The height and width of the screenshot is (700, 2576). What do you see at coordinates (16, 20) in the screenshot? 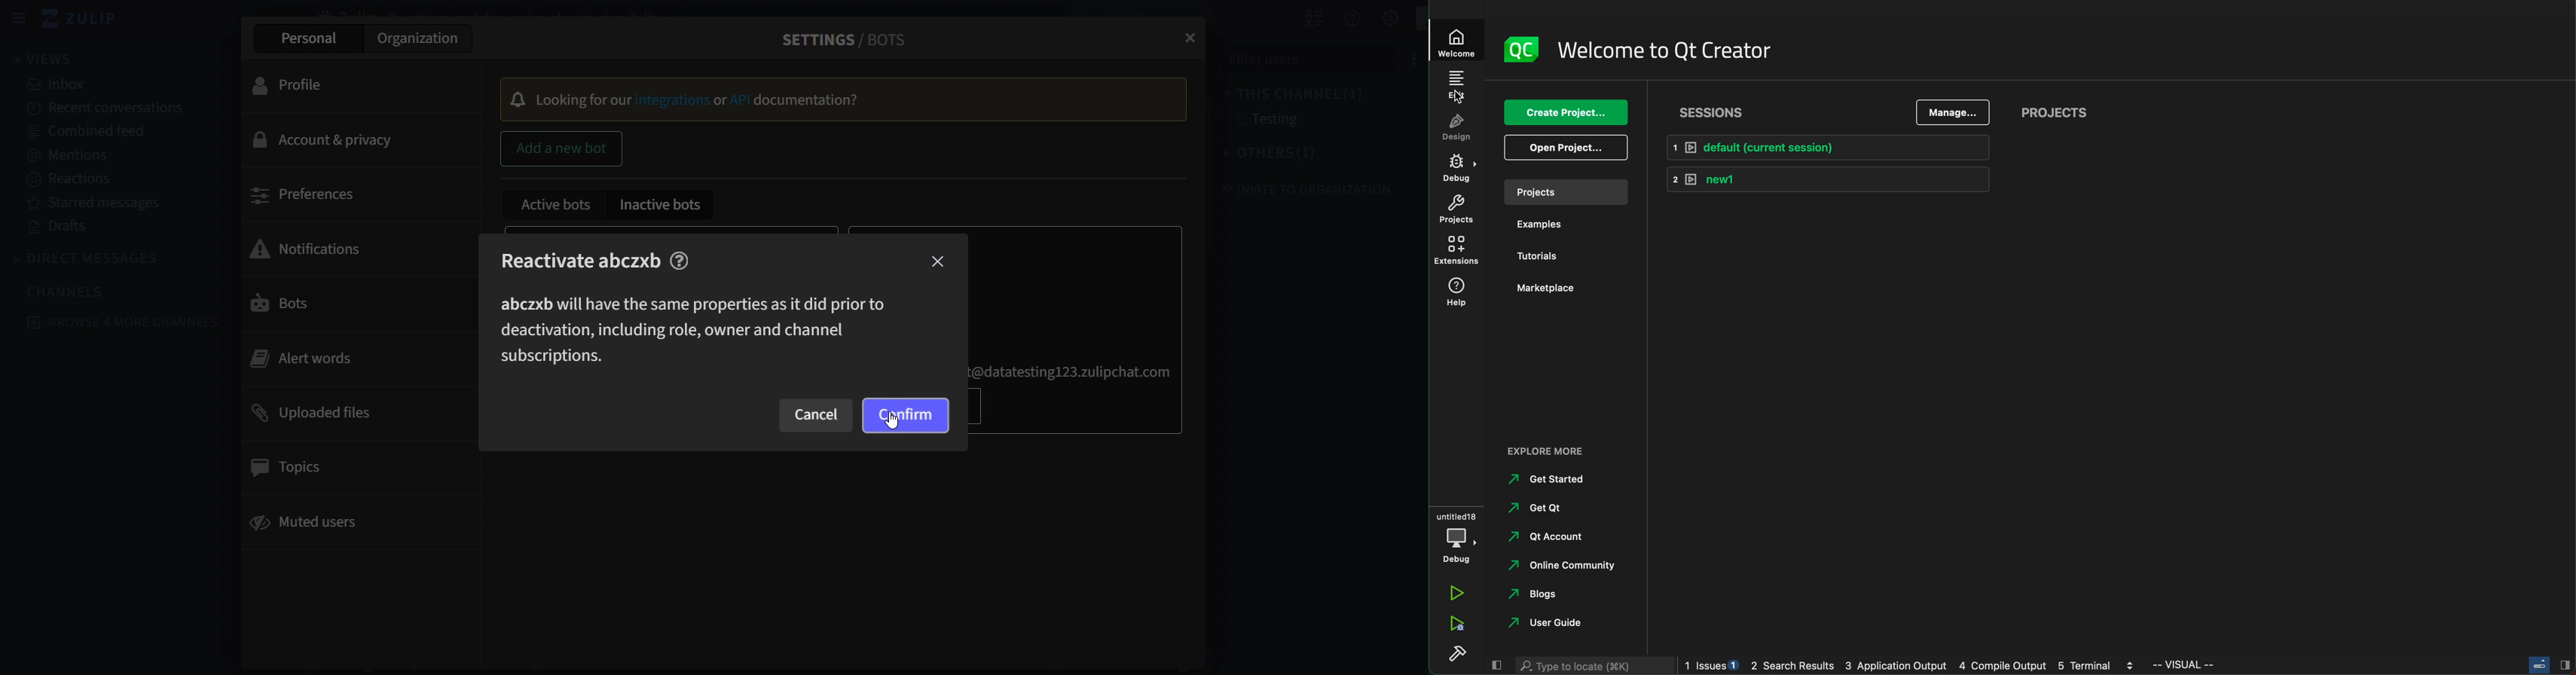
I see `hide sidebar` at bounding box center [16, 20].